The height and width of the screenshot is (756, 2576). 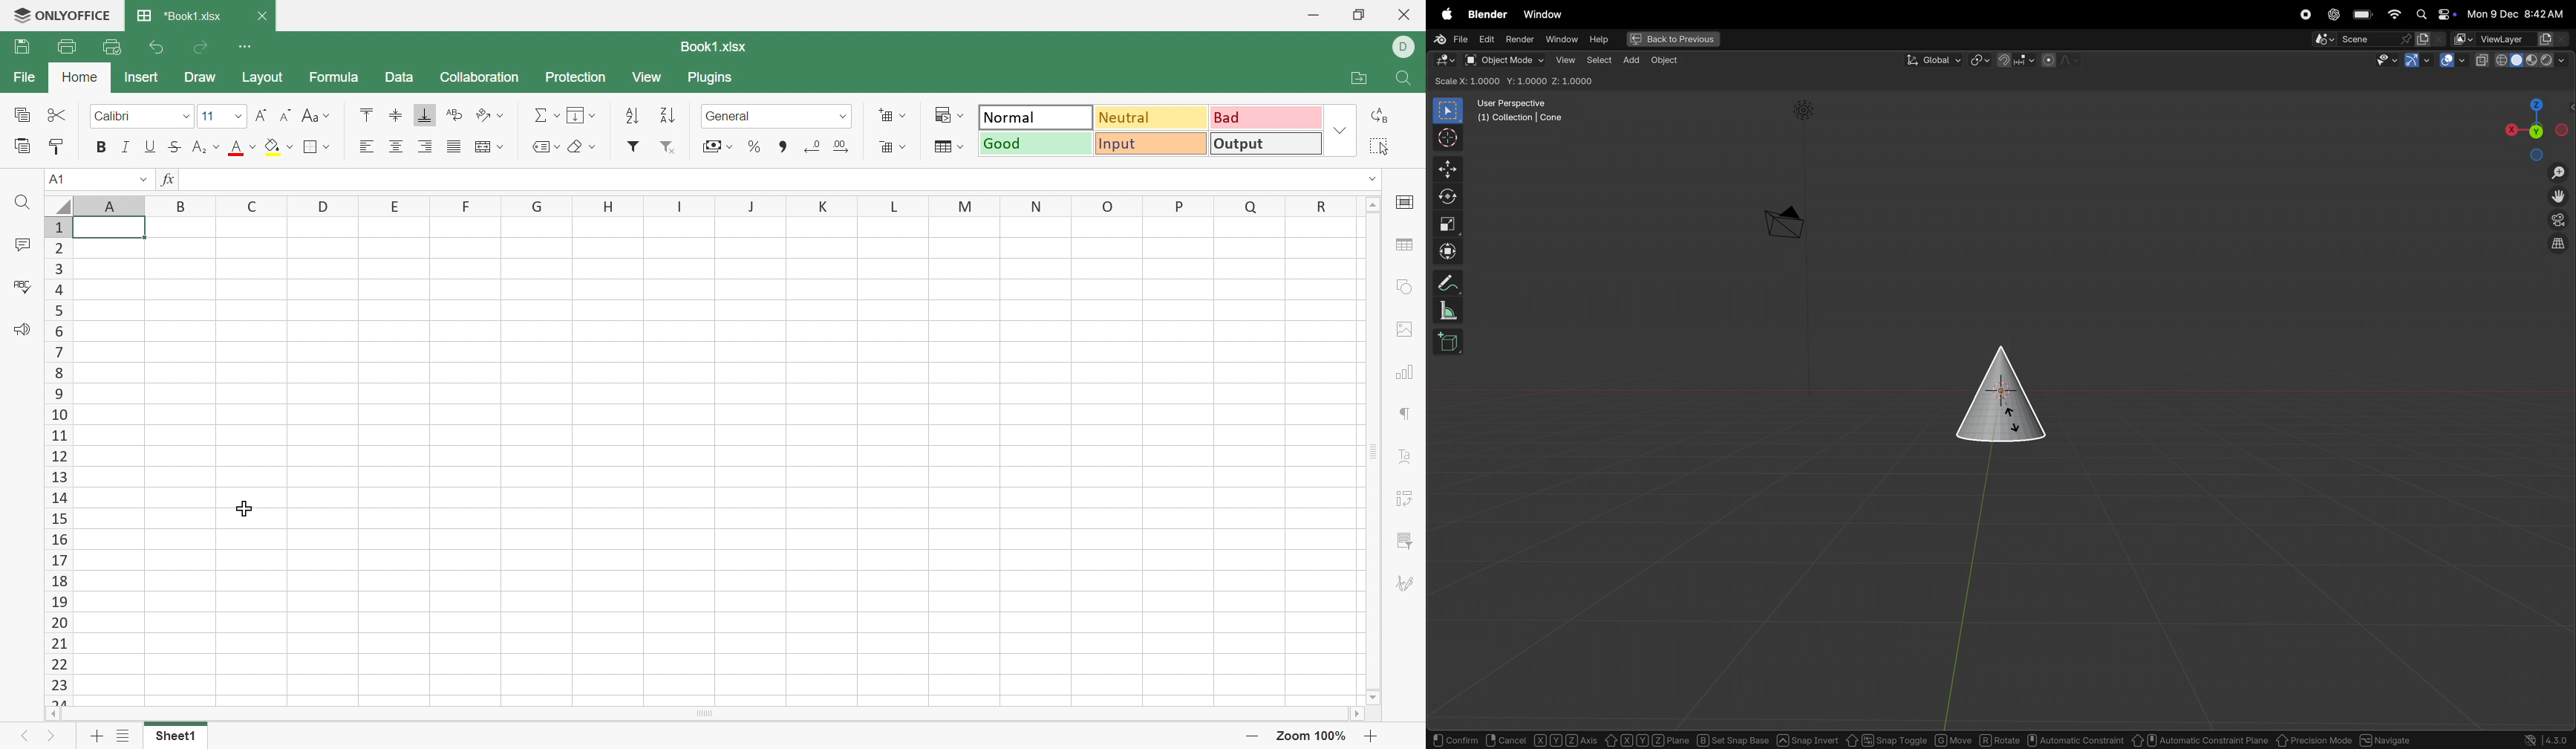 I want to click on fx, so click(x=169, y=180).